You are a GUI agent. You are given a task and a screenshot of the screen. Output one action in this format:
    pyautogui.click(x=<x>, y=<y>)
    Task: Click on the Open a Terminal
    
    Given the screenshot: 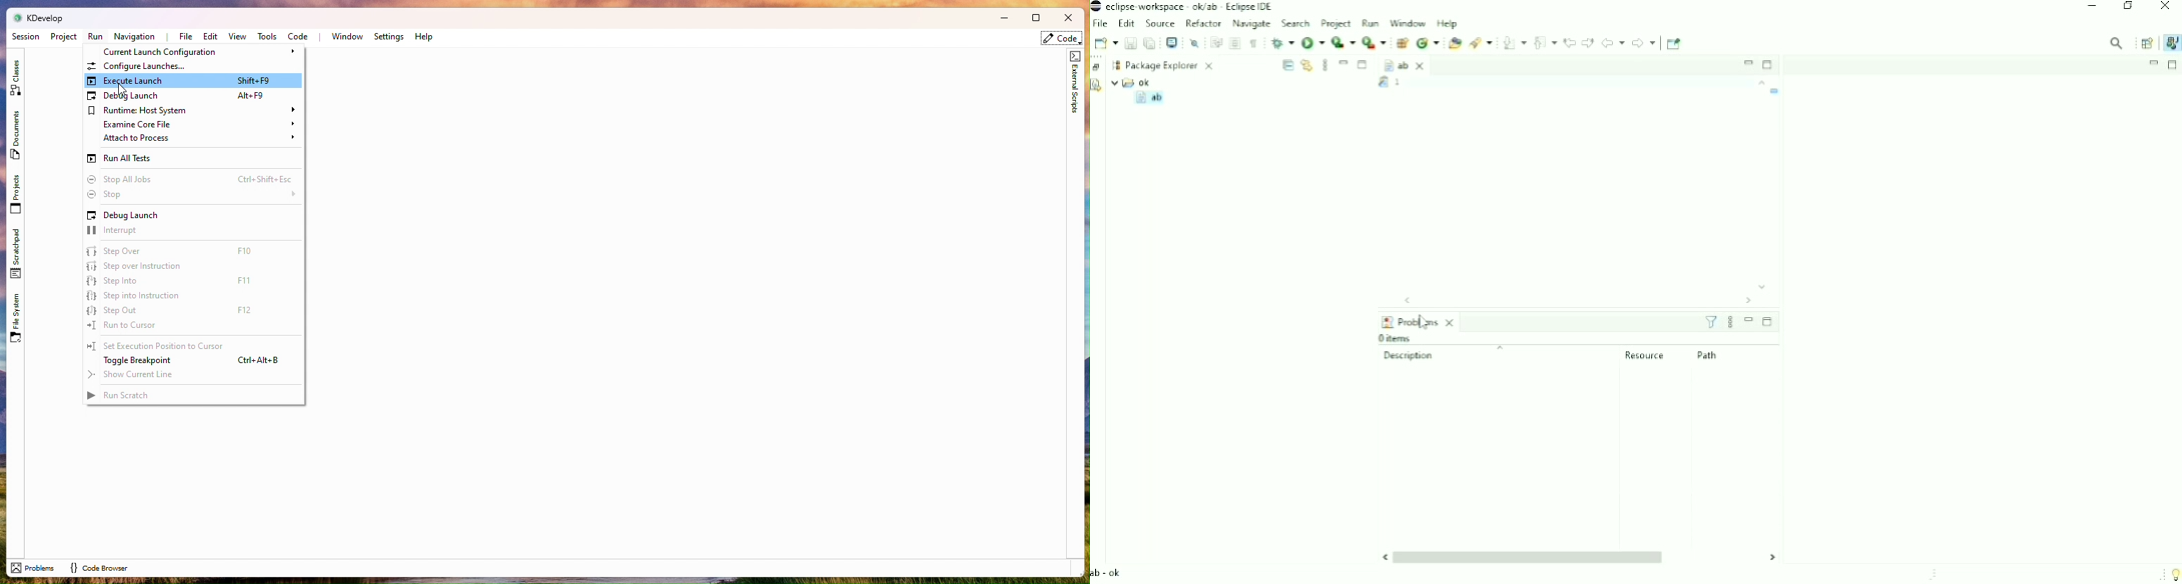 What is the action you would take?
    pyautogui.click(x=1172, y=42)
    